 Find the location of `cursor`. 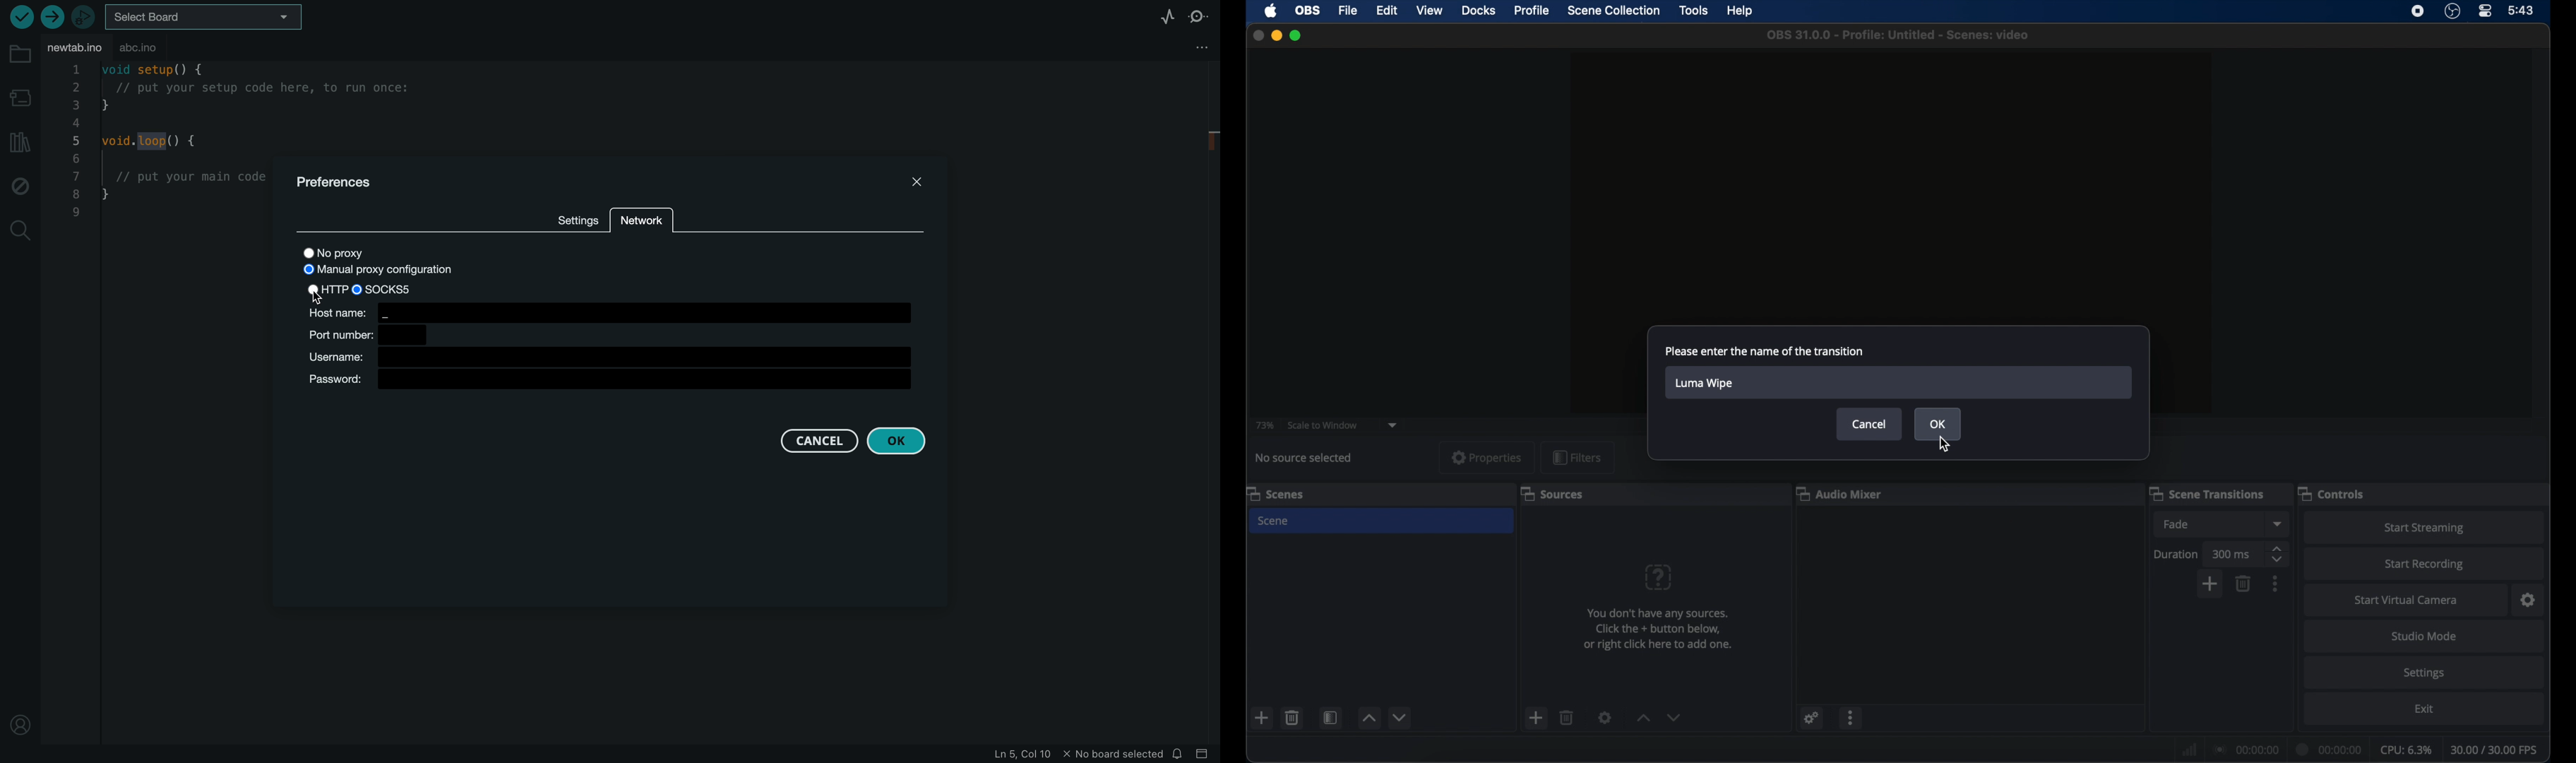

cursor is located at coordinates (1947, 444).